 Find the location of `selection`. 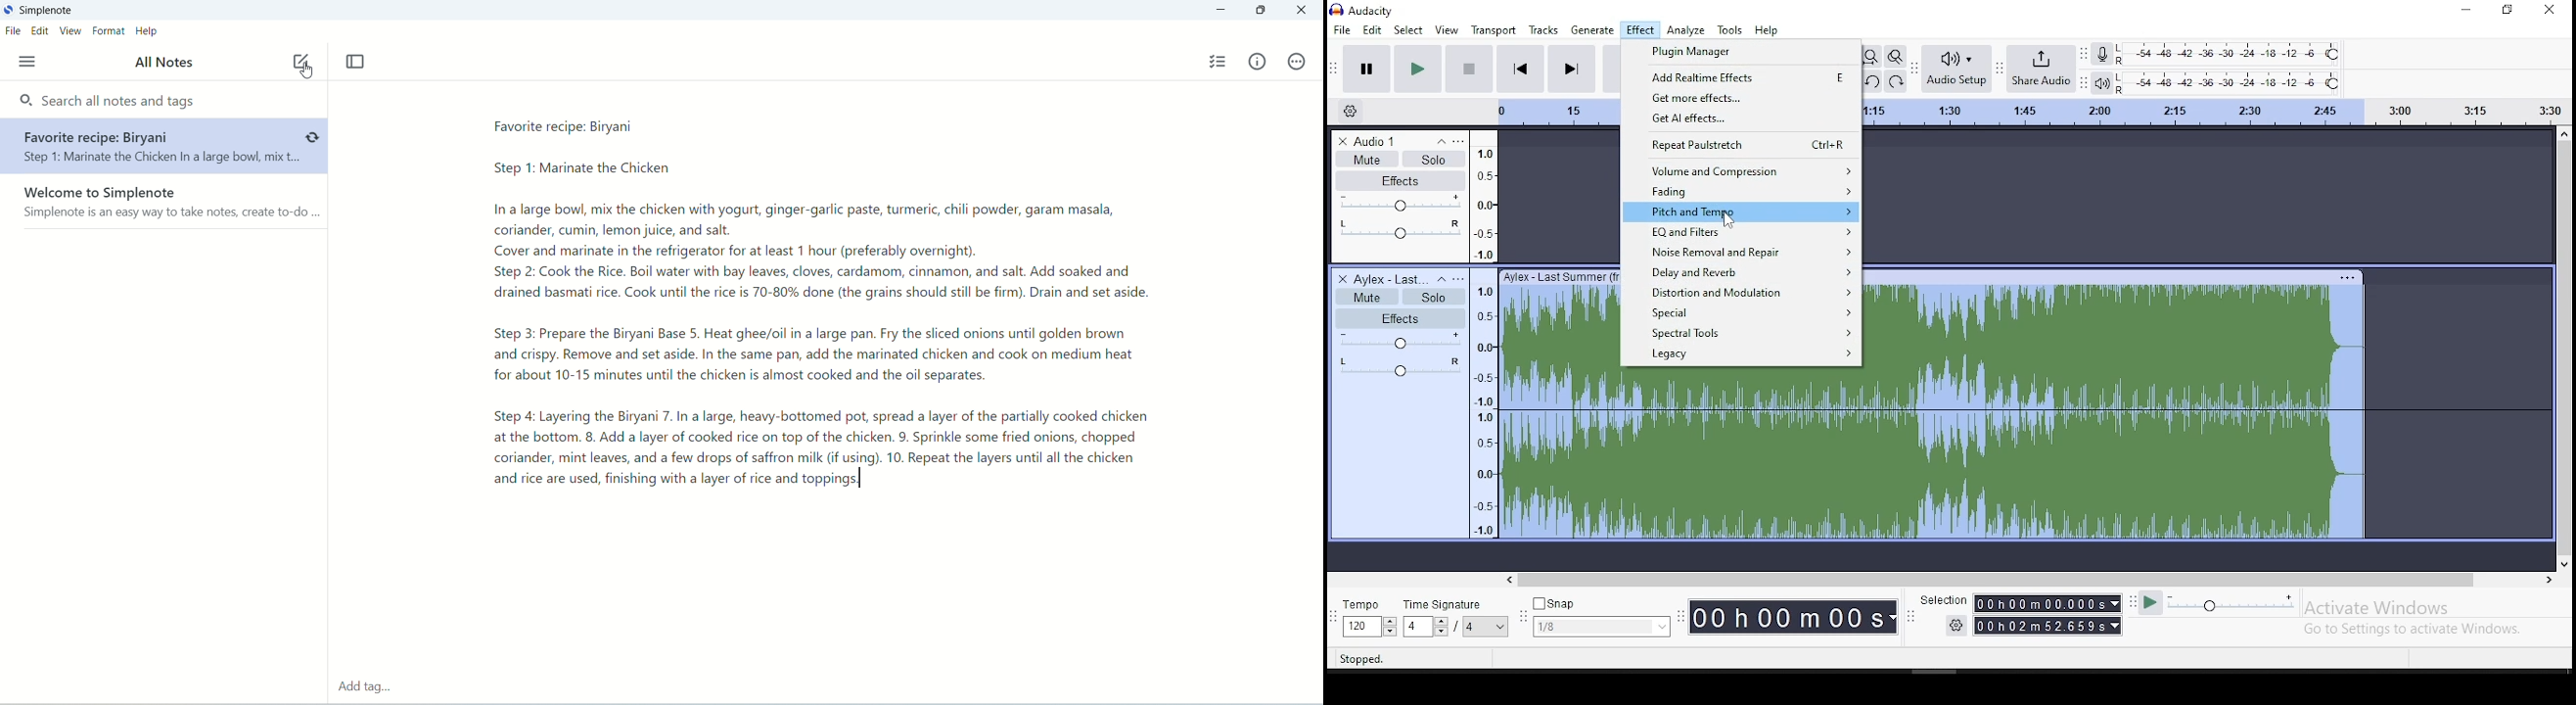

selection is located at coordinates (2021, 614).